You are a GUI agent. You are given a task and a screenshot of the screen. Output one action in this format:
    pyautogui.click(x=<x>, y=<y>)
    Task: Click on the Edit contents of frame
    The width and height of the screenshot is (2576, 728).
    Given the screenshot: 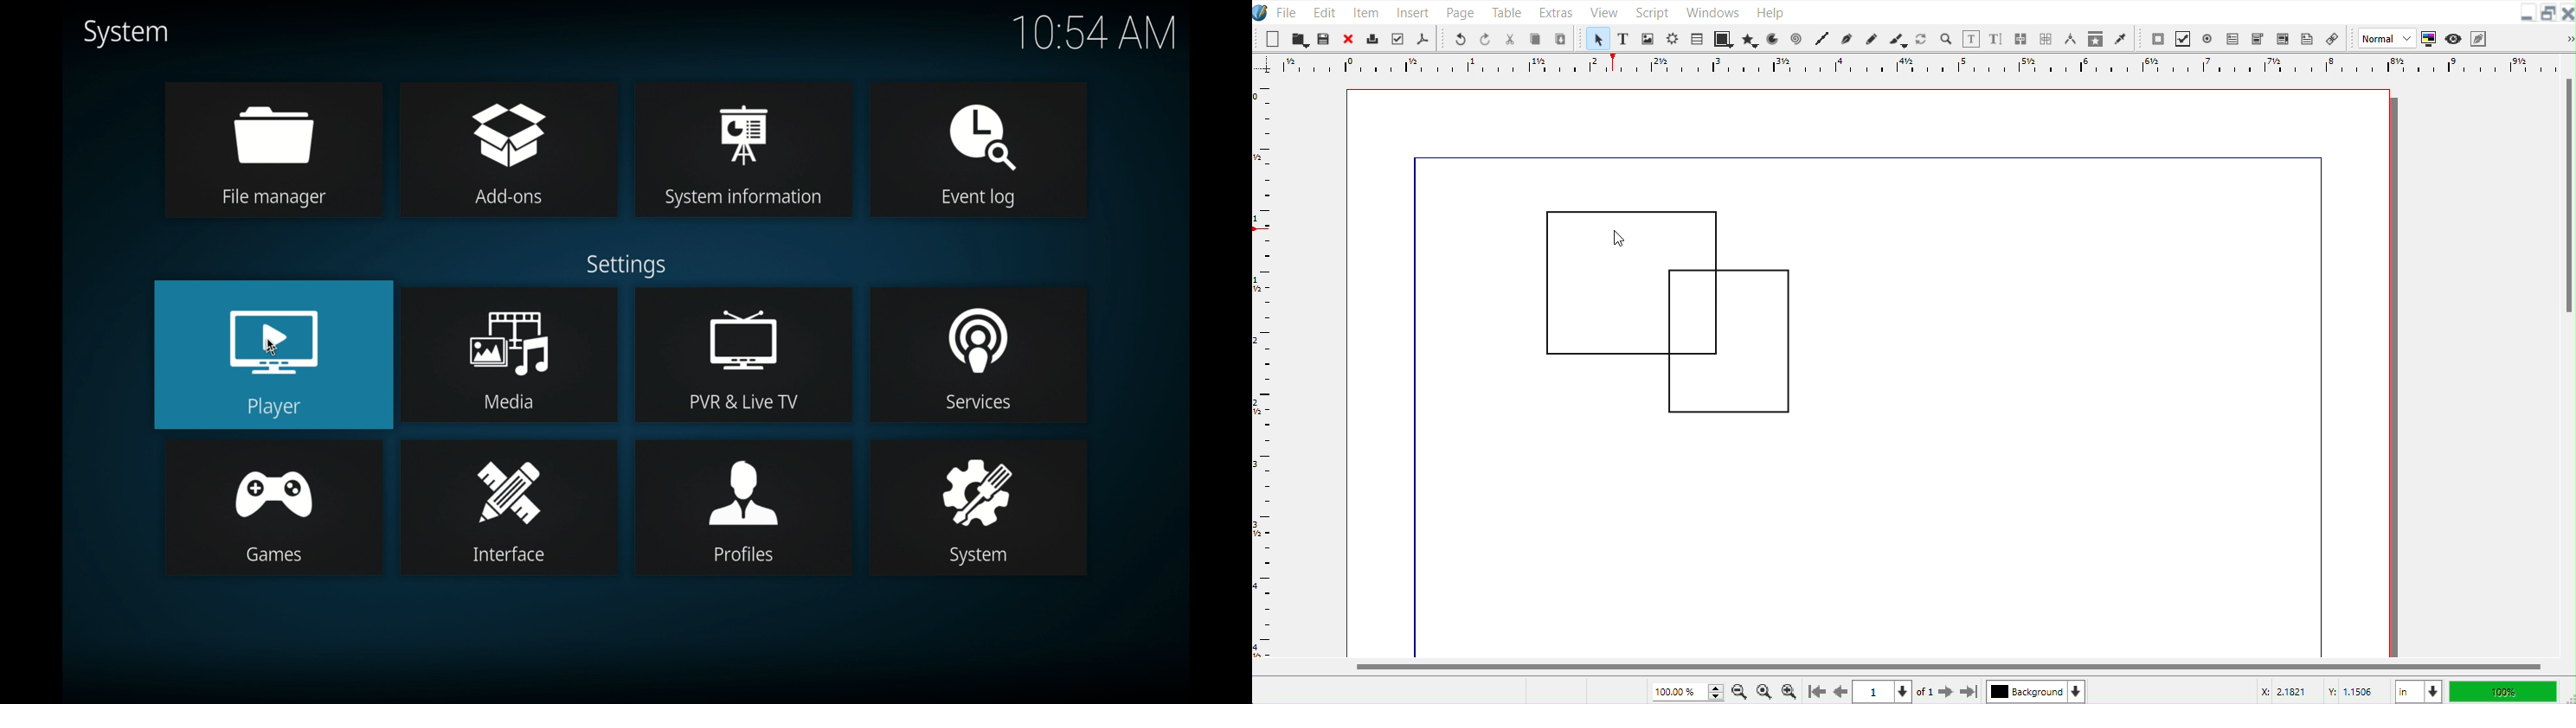 What is the action you would take?
    pyautogui.click(x=1971, y=39)
    